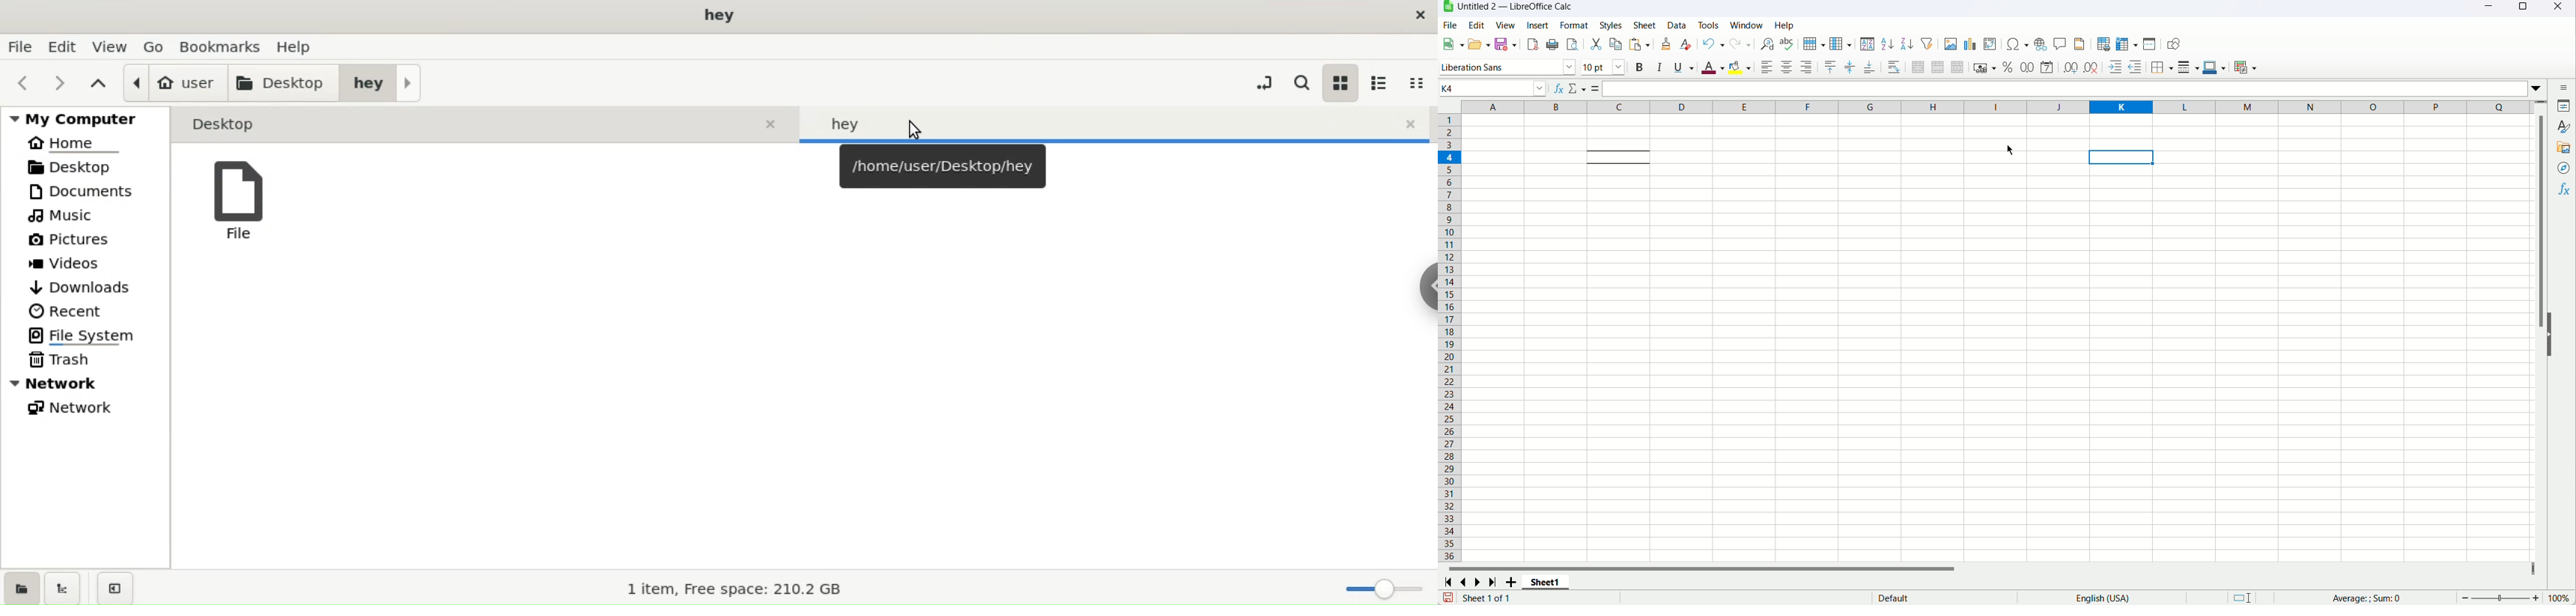 The width and height of the screenshot is (2576, 616). Describe the element at coordinates (2000, 107) in the screenshot. I see `Column name` at that location.